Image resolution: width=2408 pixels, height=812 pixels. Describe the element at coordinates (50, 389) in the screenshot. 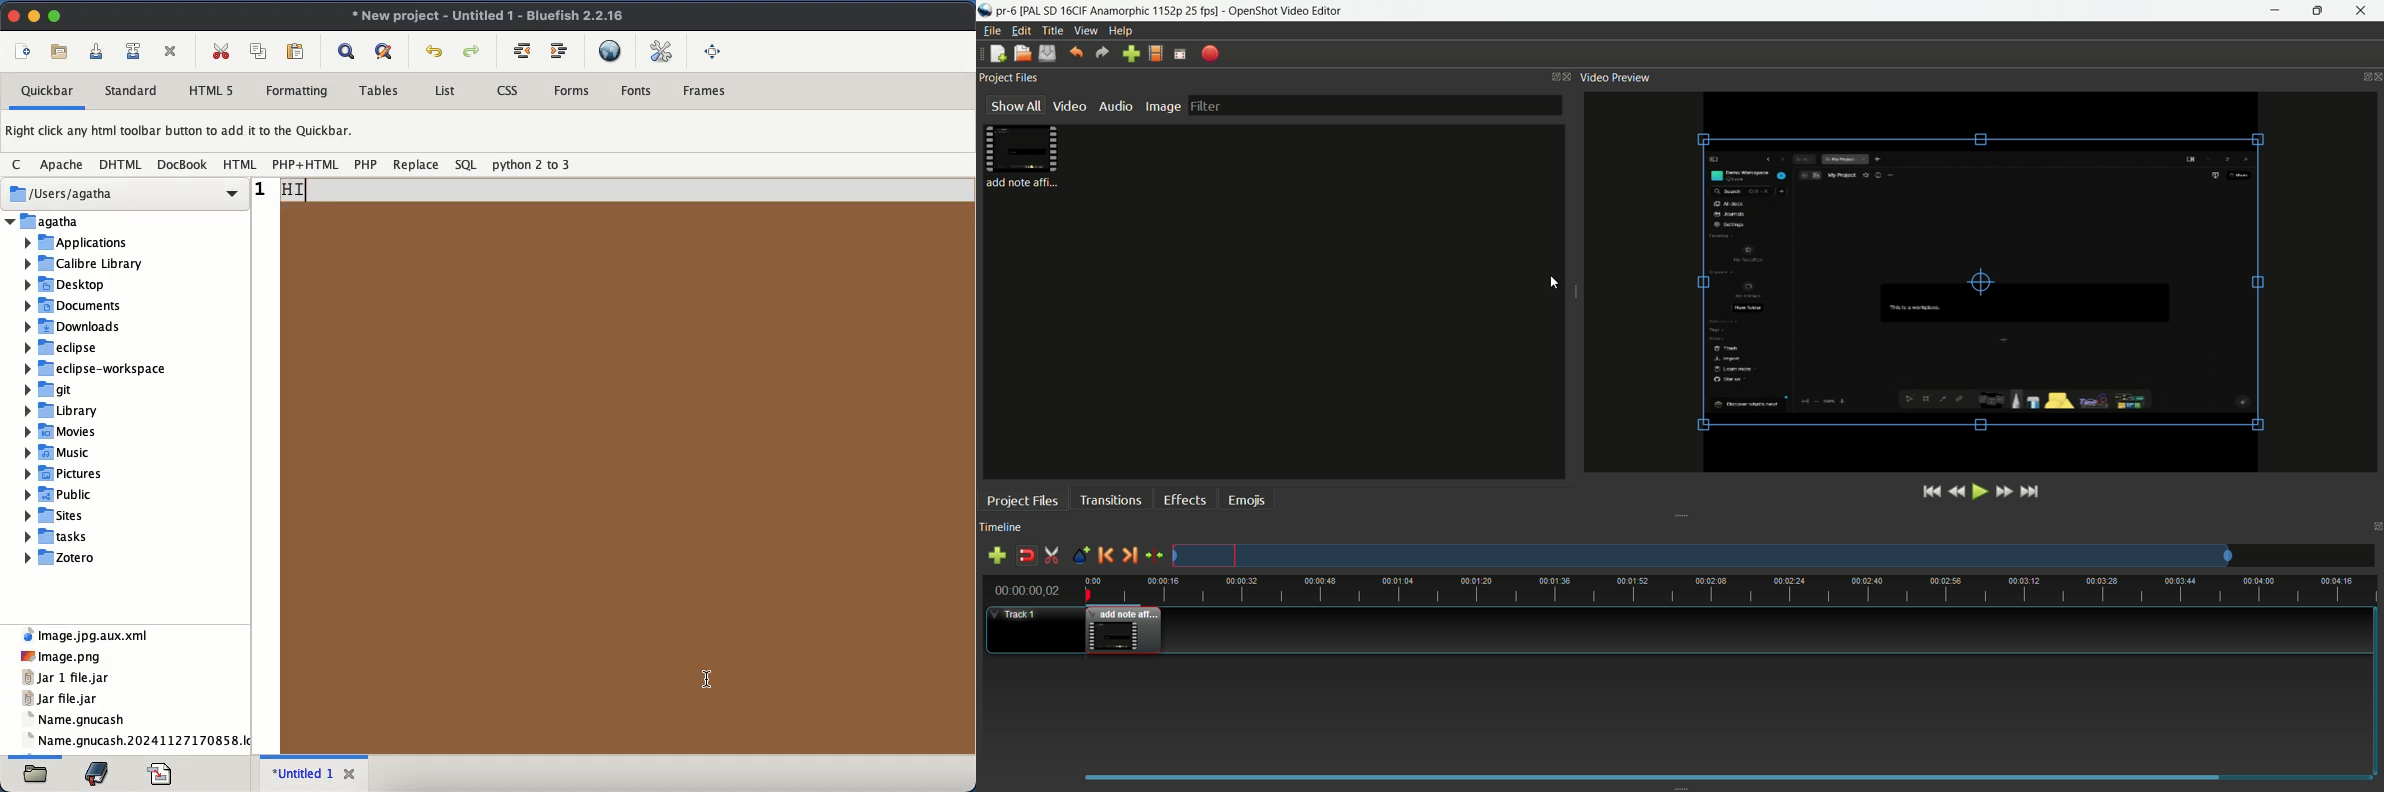

I see `git` at that location.